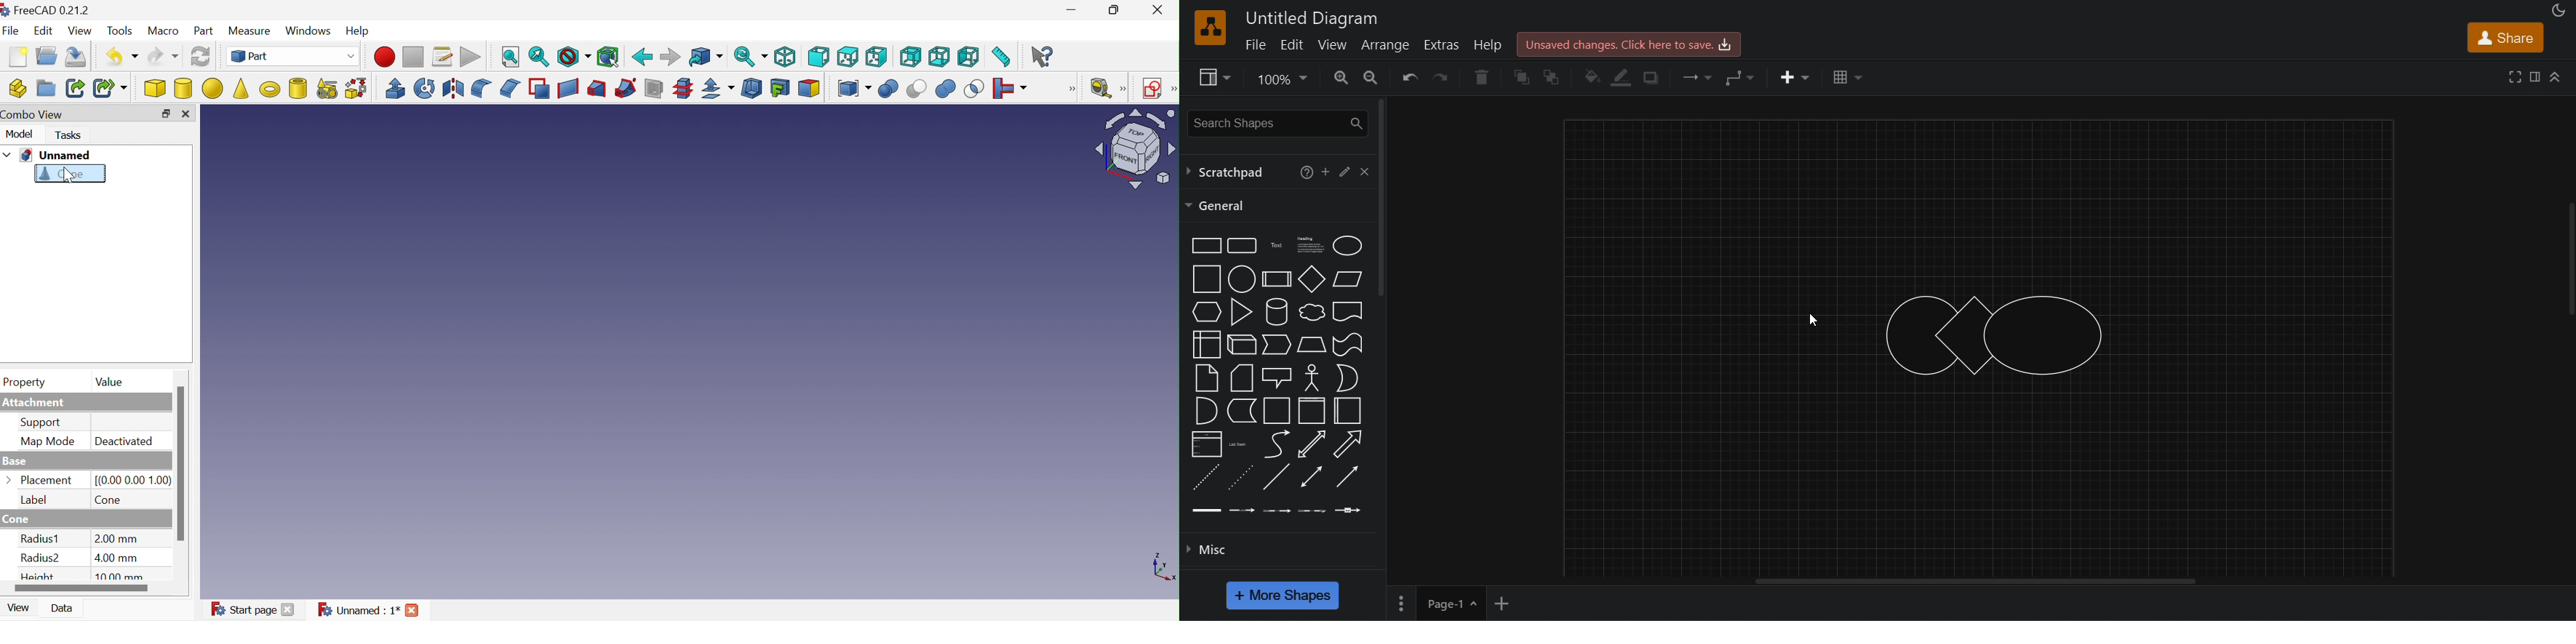 The width and height of the screenshot is (2576, 644). Describe the element at coordinates (1275, 311) in the screenshot. I see `cylinder` at that location.